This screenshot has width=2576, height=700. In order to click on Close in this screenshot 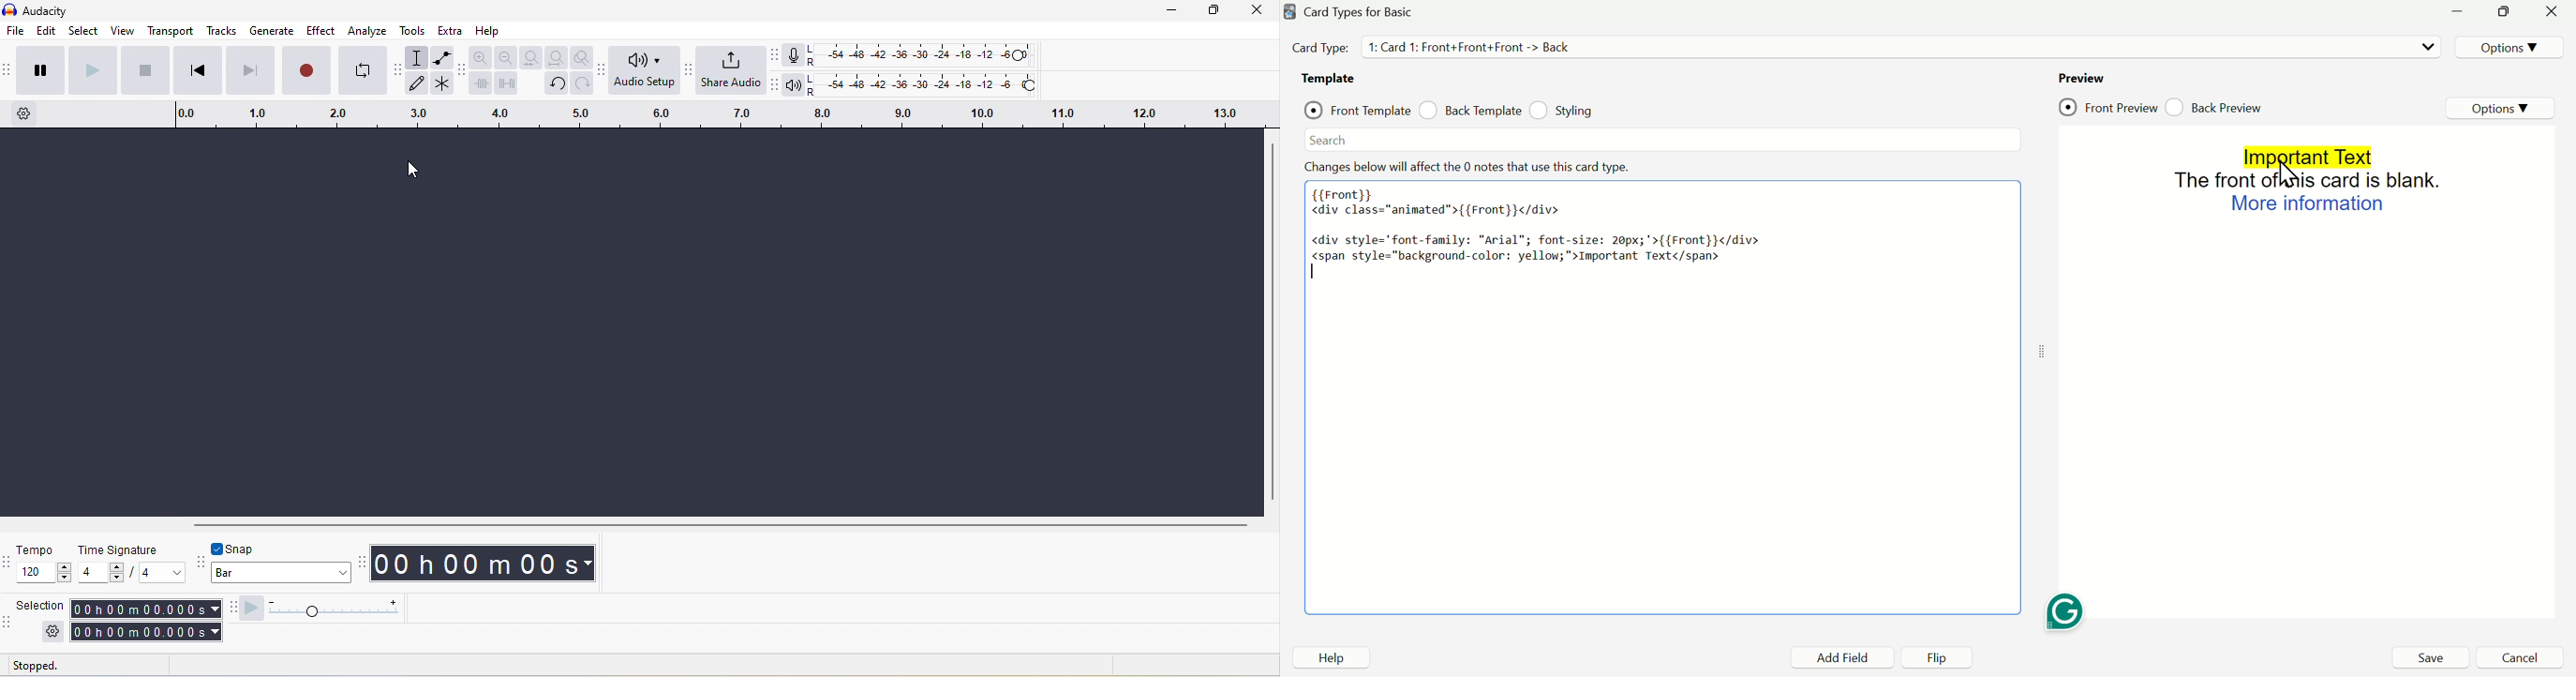, I will do `click(2552, 12)`.